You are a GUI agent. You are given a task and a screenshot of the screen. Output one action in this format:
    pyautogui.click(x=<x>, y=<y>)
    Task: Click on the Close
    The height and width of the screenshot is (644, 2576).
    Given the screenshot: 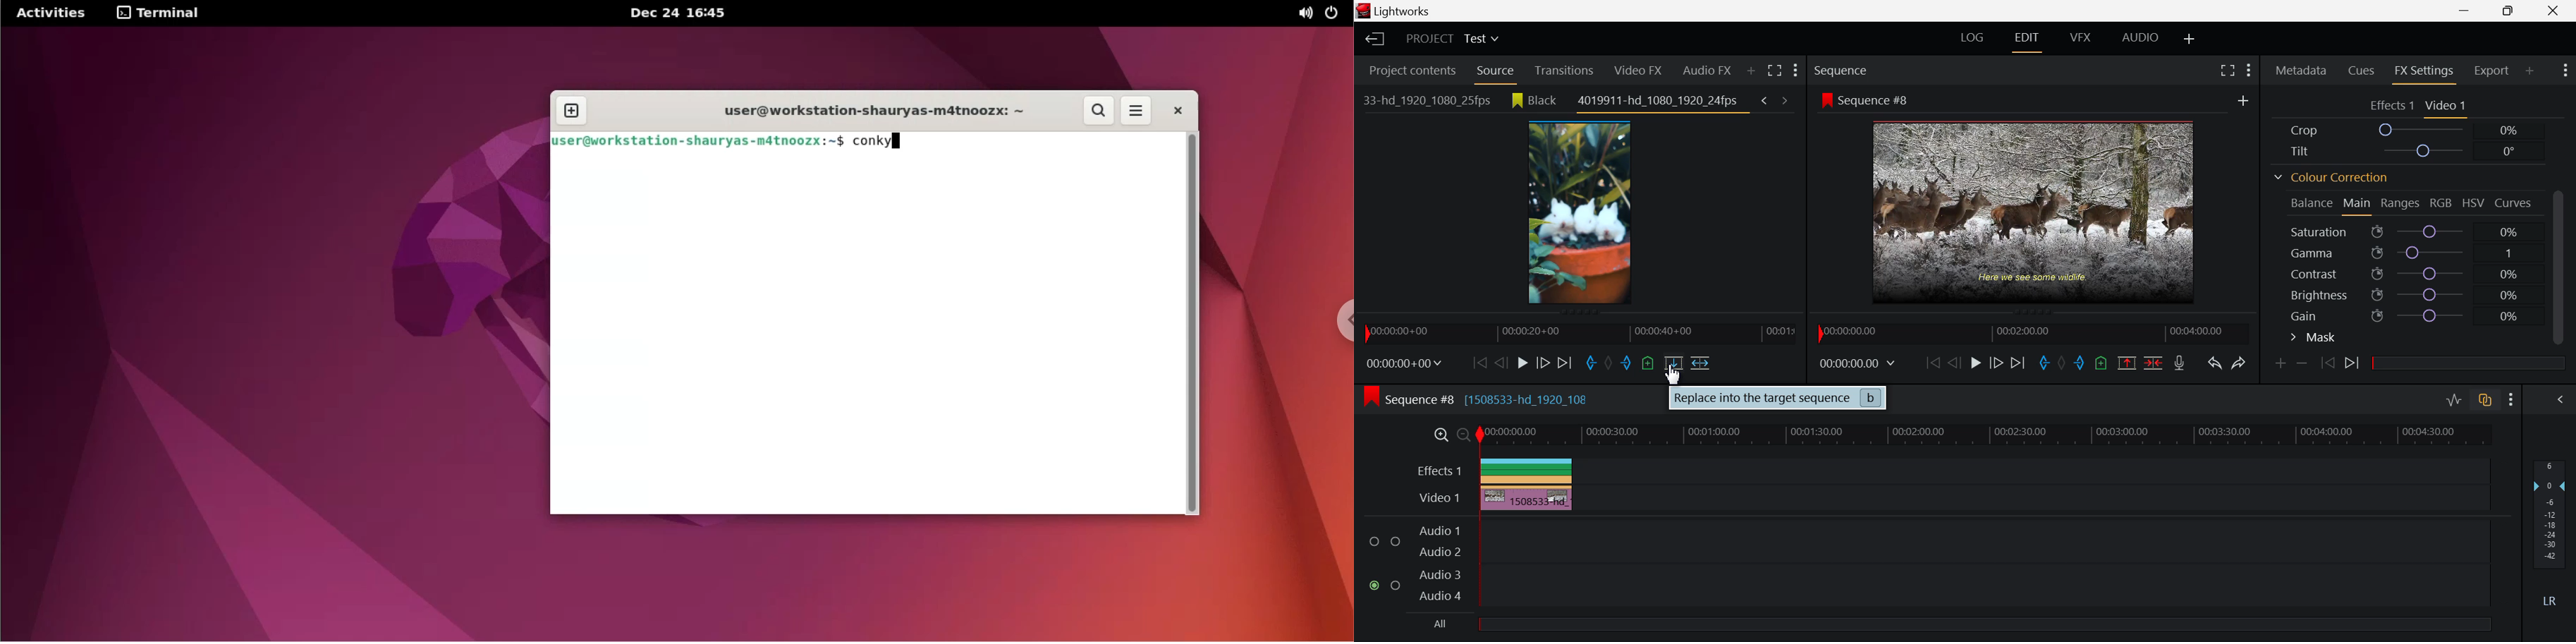 What is the action you would take?
    pyautogui.click(x=2552, y=11)
    